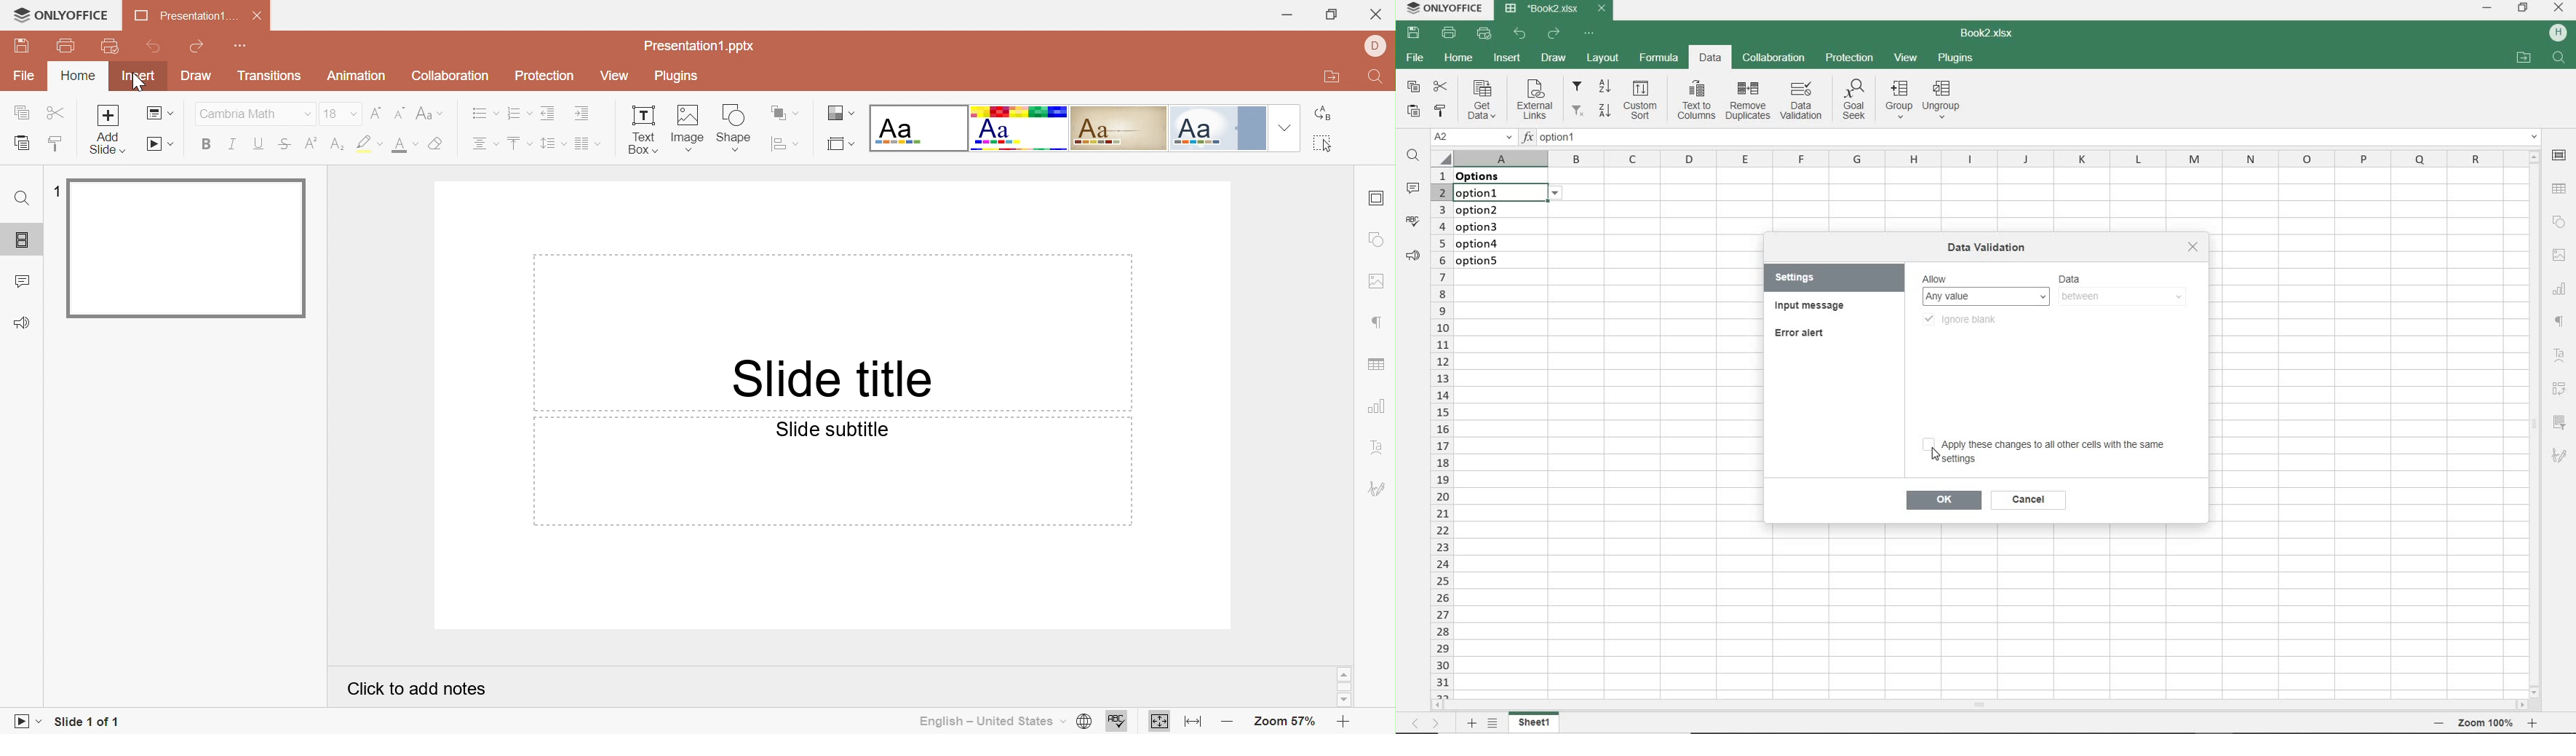  Describe the element at coordinates (589, 145) in the screenshot. I see `Merge and center` at that location.